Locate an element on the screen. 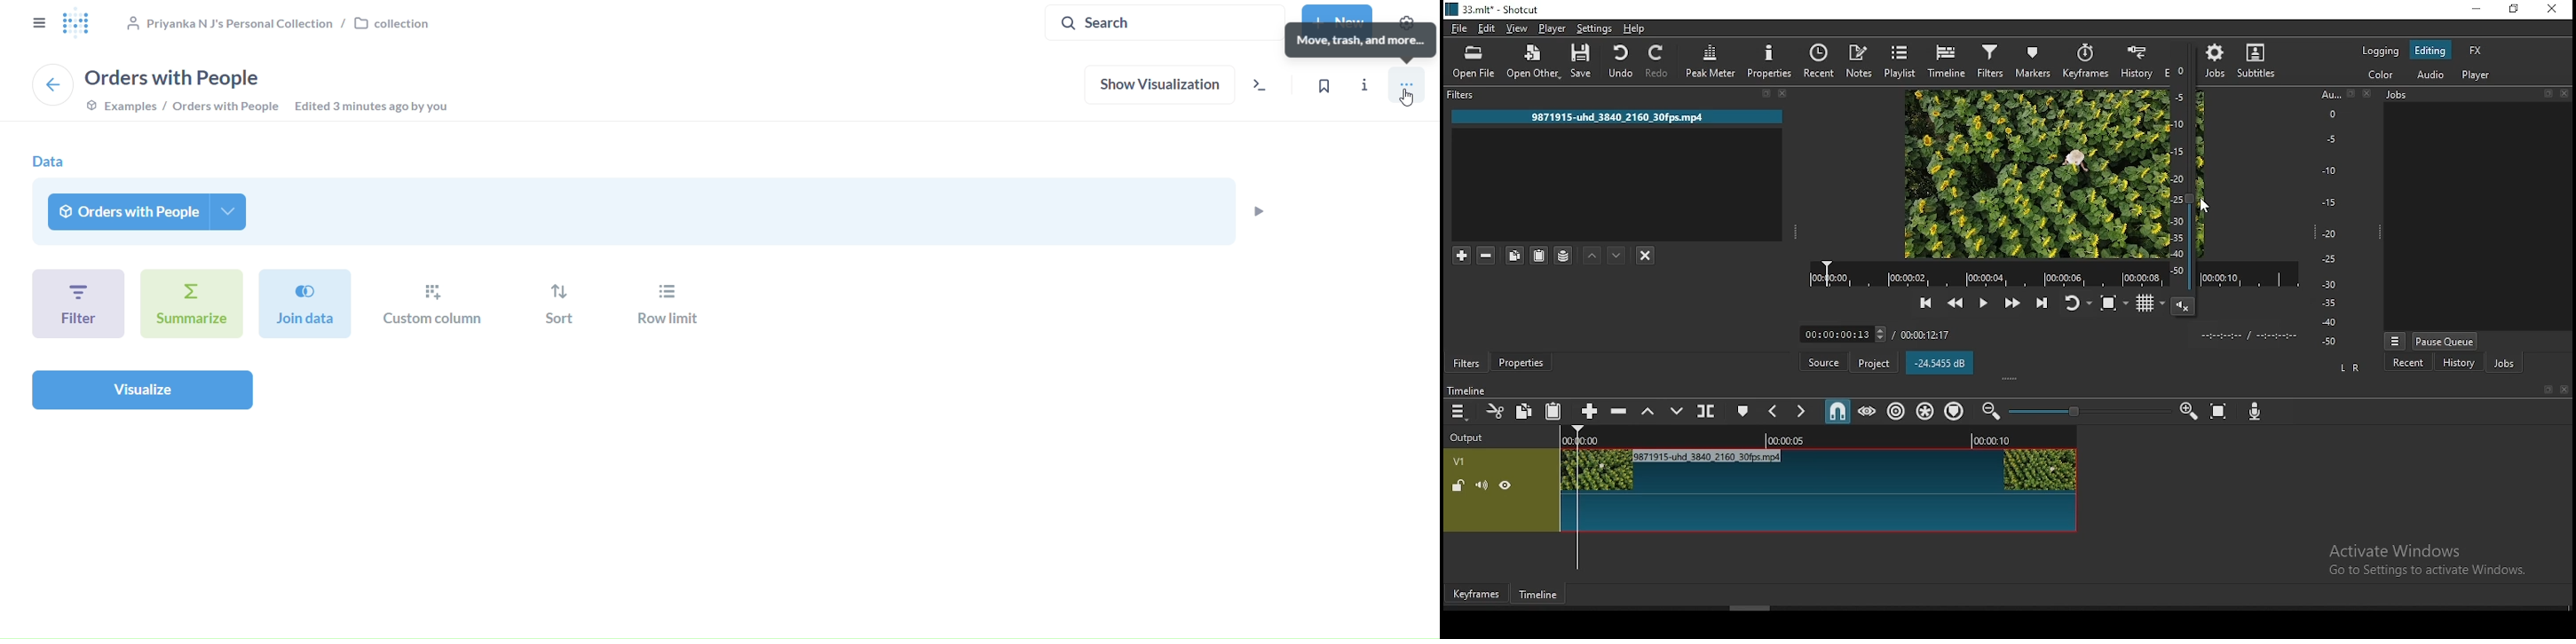 The width and height of the screenshot is (2576, 644). redo is located at coordinates (1659, 62).